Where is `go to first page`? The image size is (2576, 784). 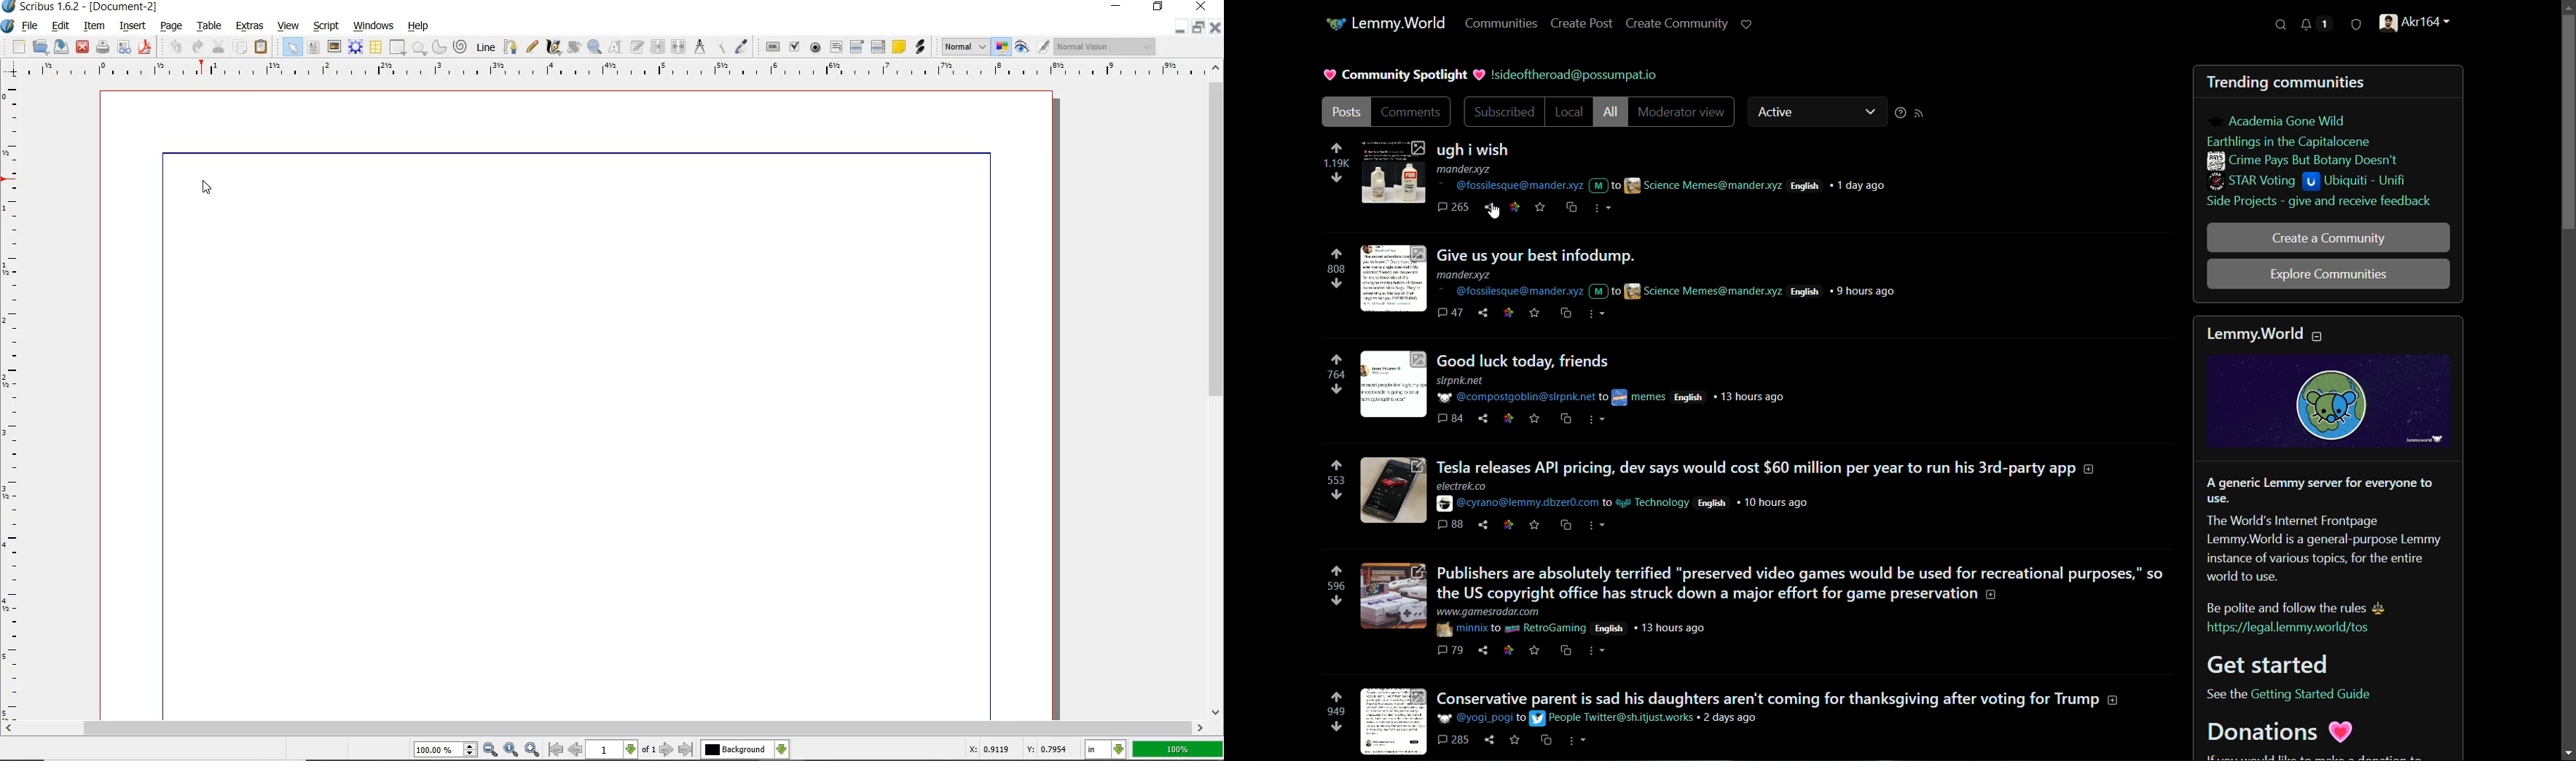
go to first page is located at coordinates (555, 750).